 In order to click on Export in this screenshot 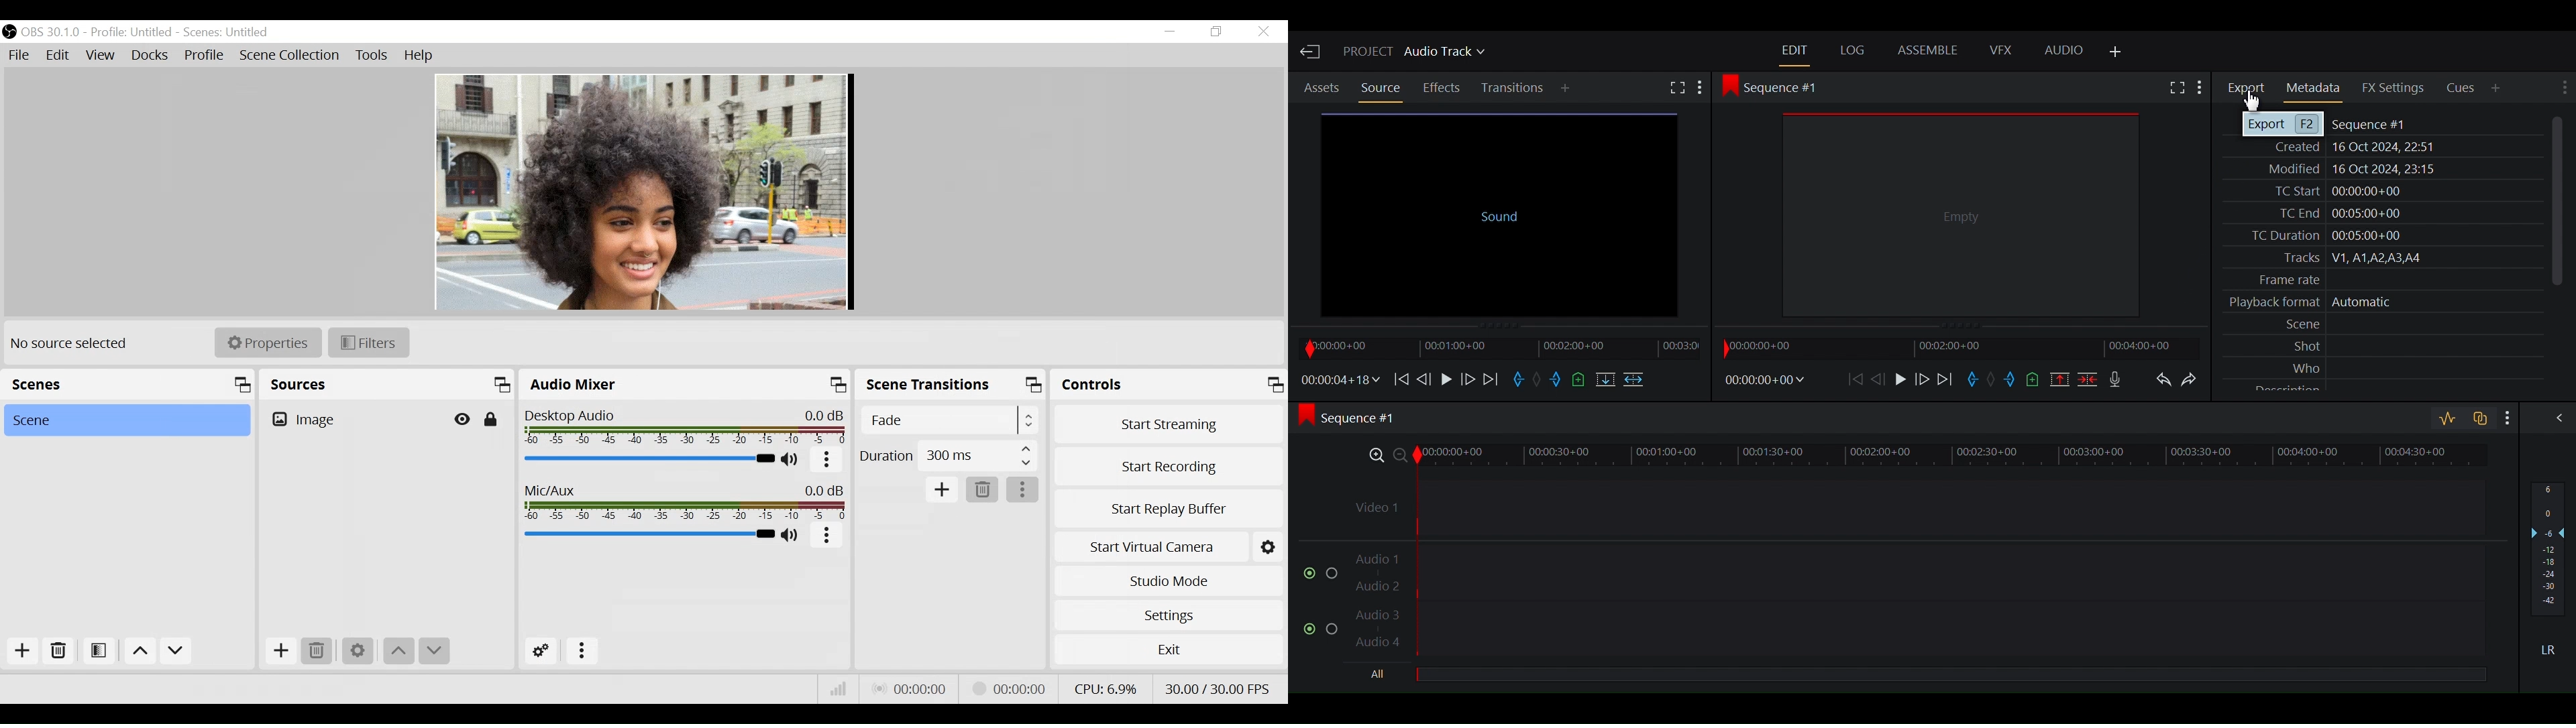, I will do `click(2249, 88)`.